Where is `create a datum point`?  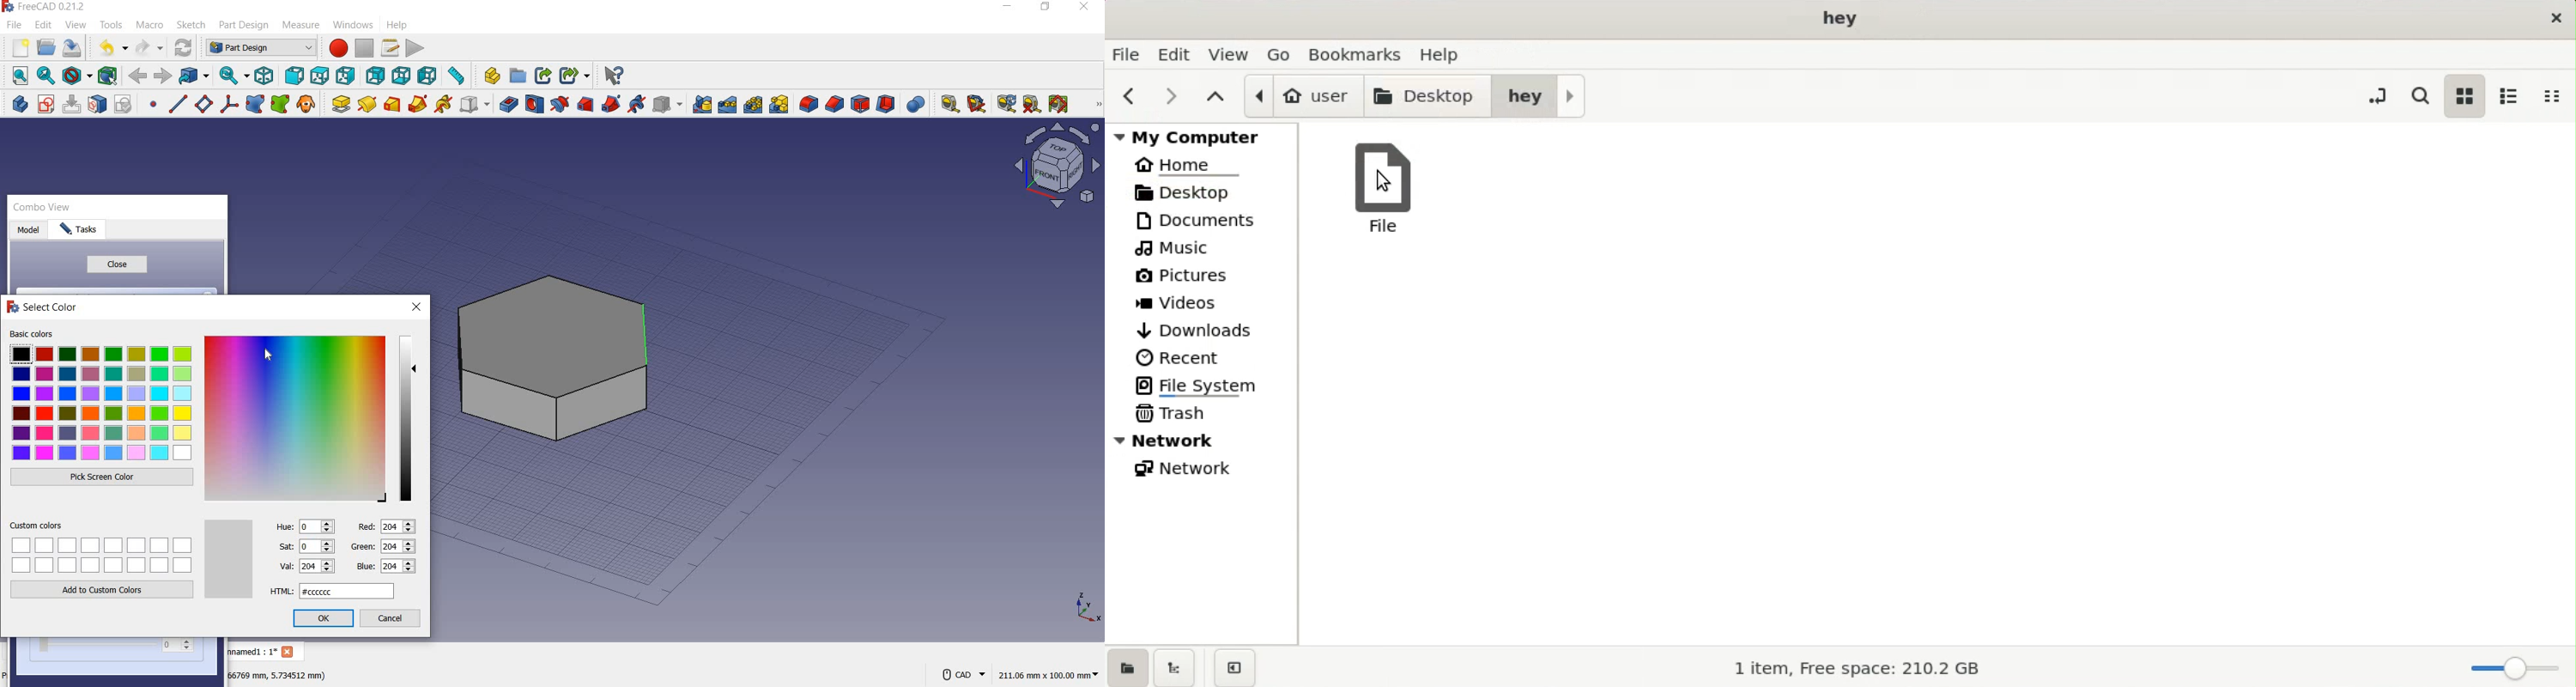 create a datum point is located at coordinates (154, 107).